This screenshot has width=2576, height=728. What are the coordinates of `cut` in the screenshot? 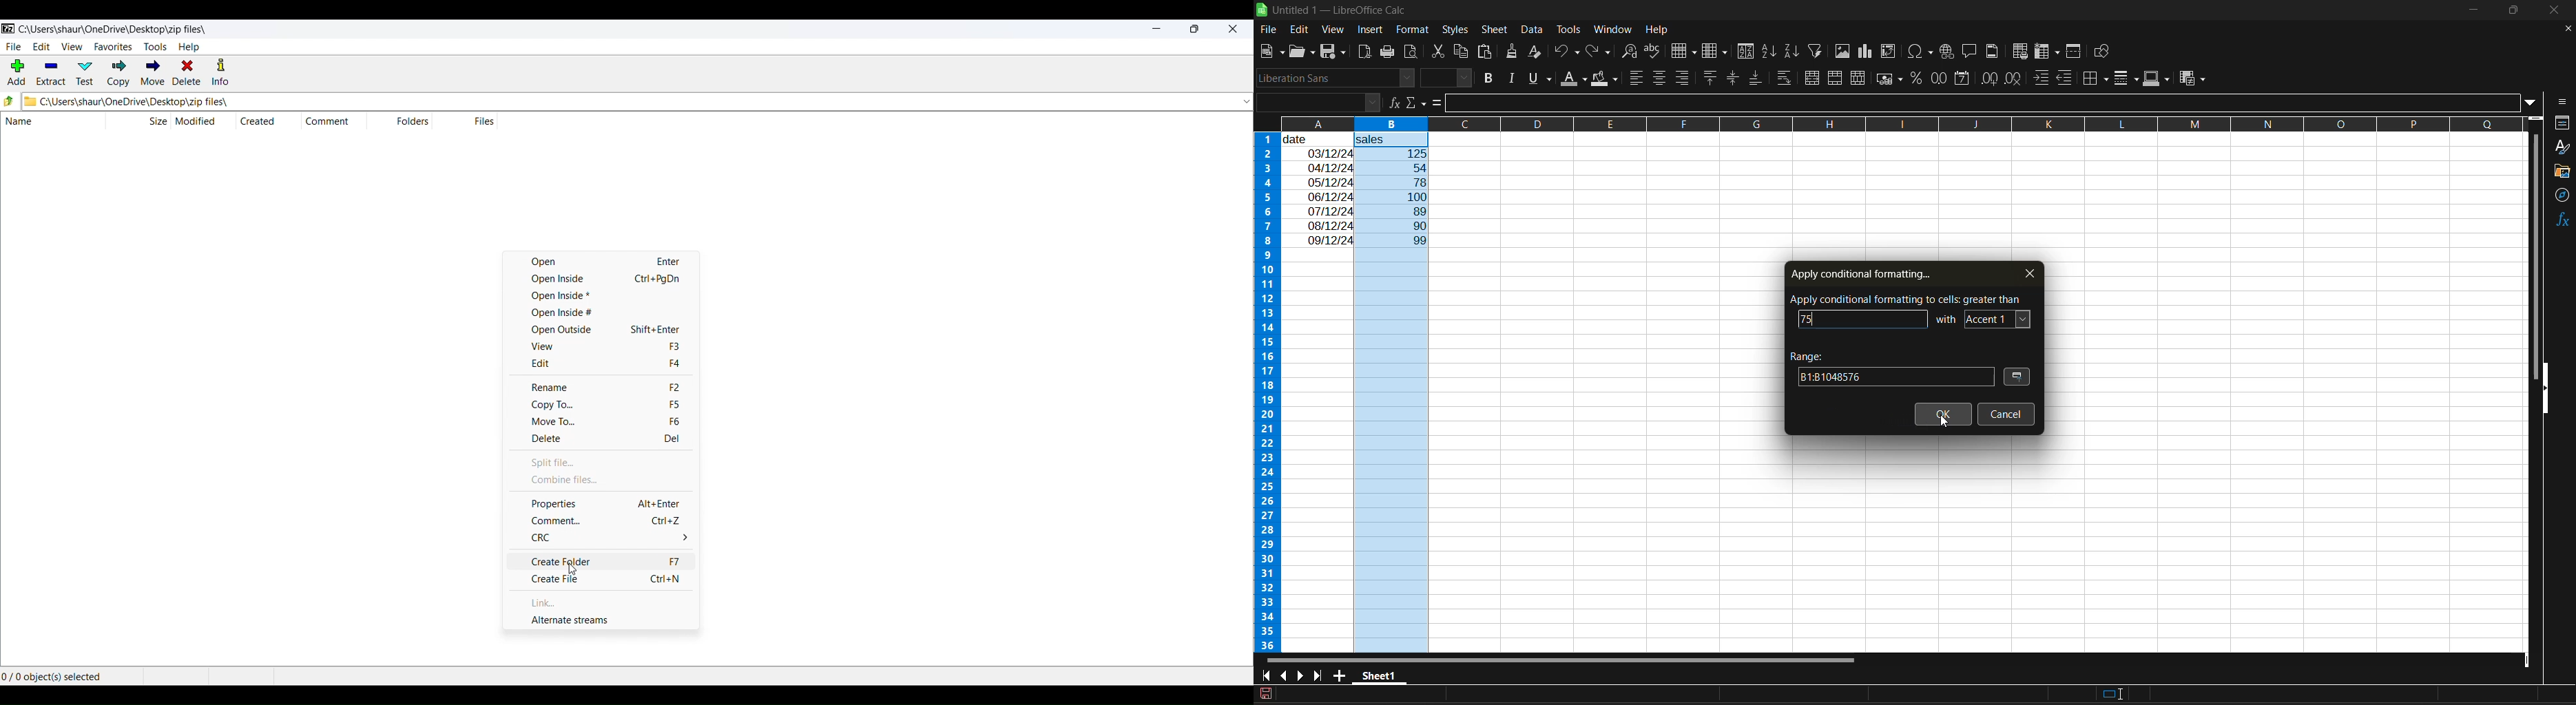 It's located at (1440, 50).